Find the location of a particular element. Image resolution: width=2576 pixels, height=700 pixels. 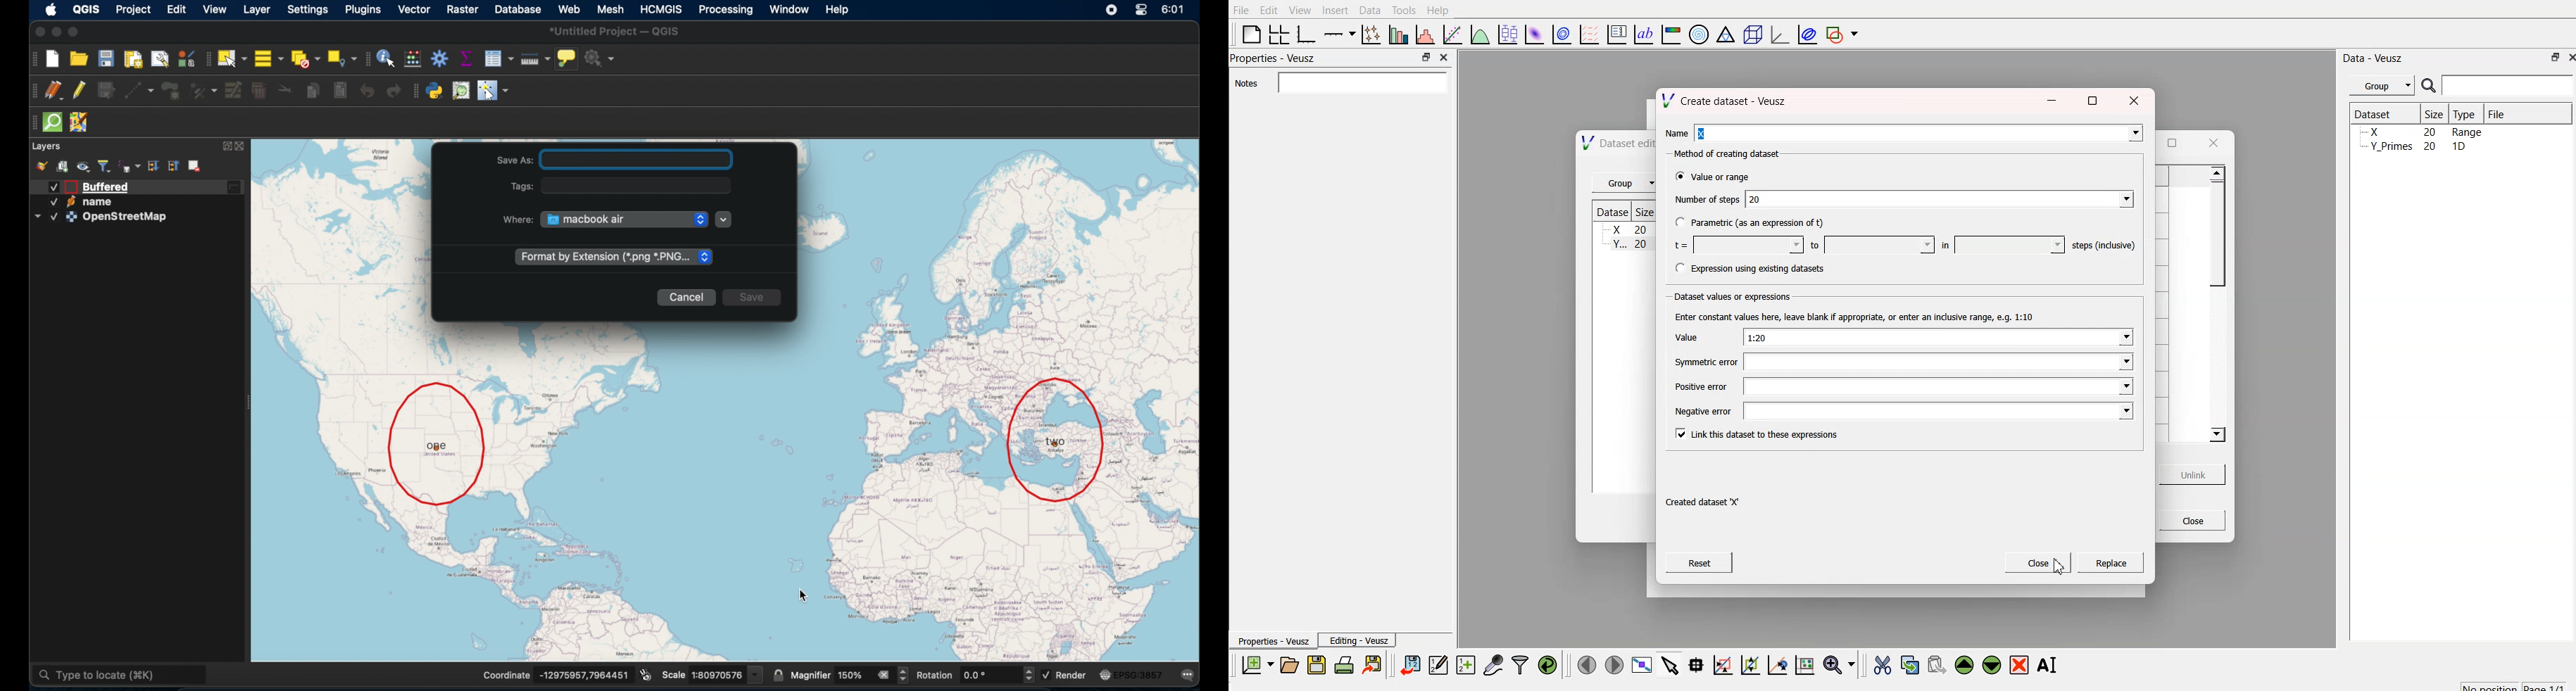

unlink is located at coordinates (2190, 476).